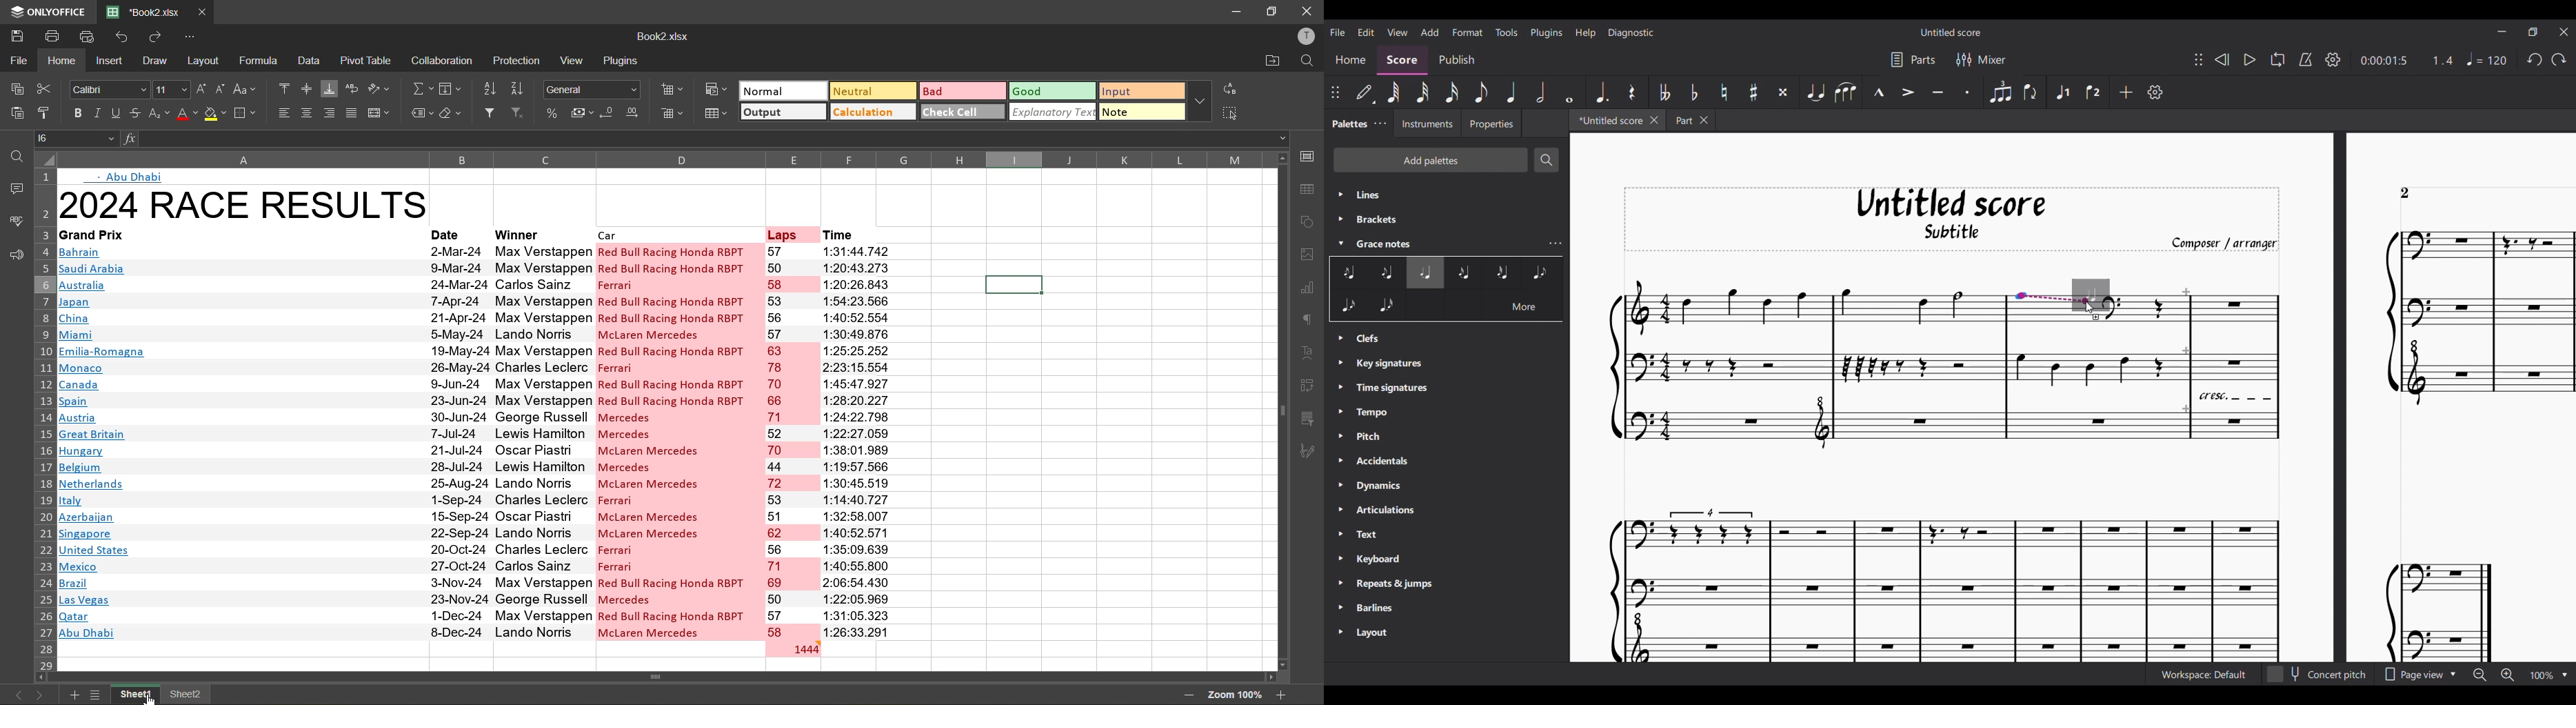 This screenshot has height=728, width=2576. What do you see at coordinates (286, 90) in the screenshot?
I see `align top` at bounding box center [286, 90].